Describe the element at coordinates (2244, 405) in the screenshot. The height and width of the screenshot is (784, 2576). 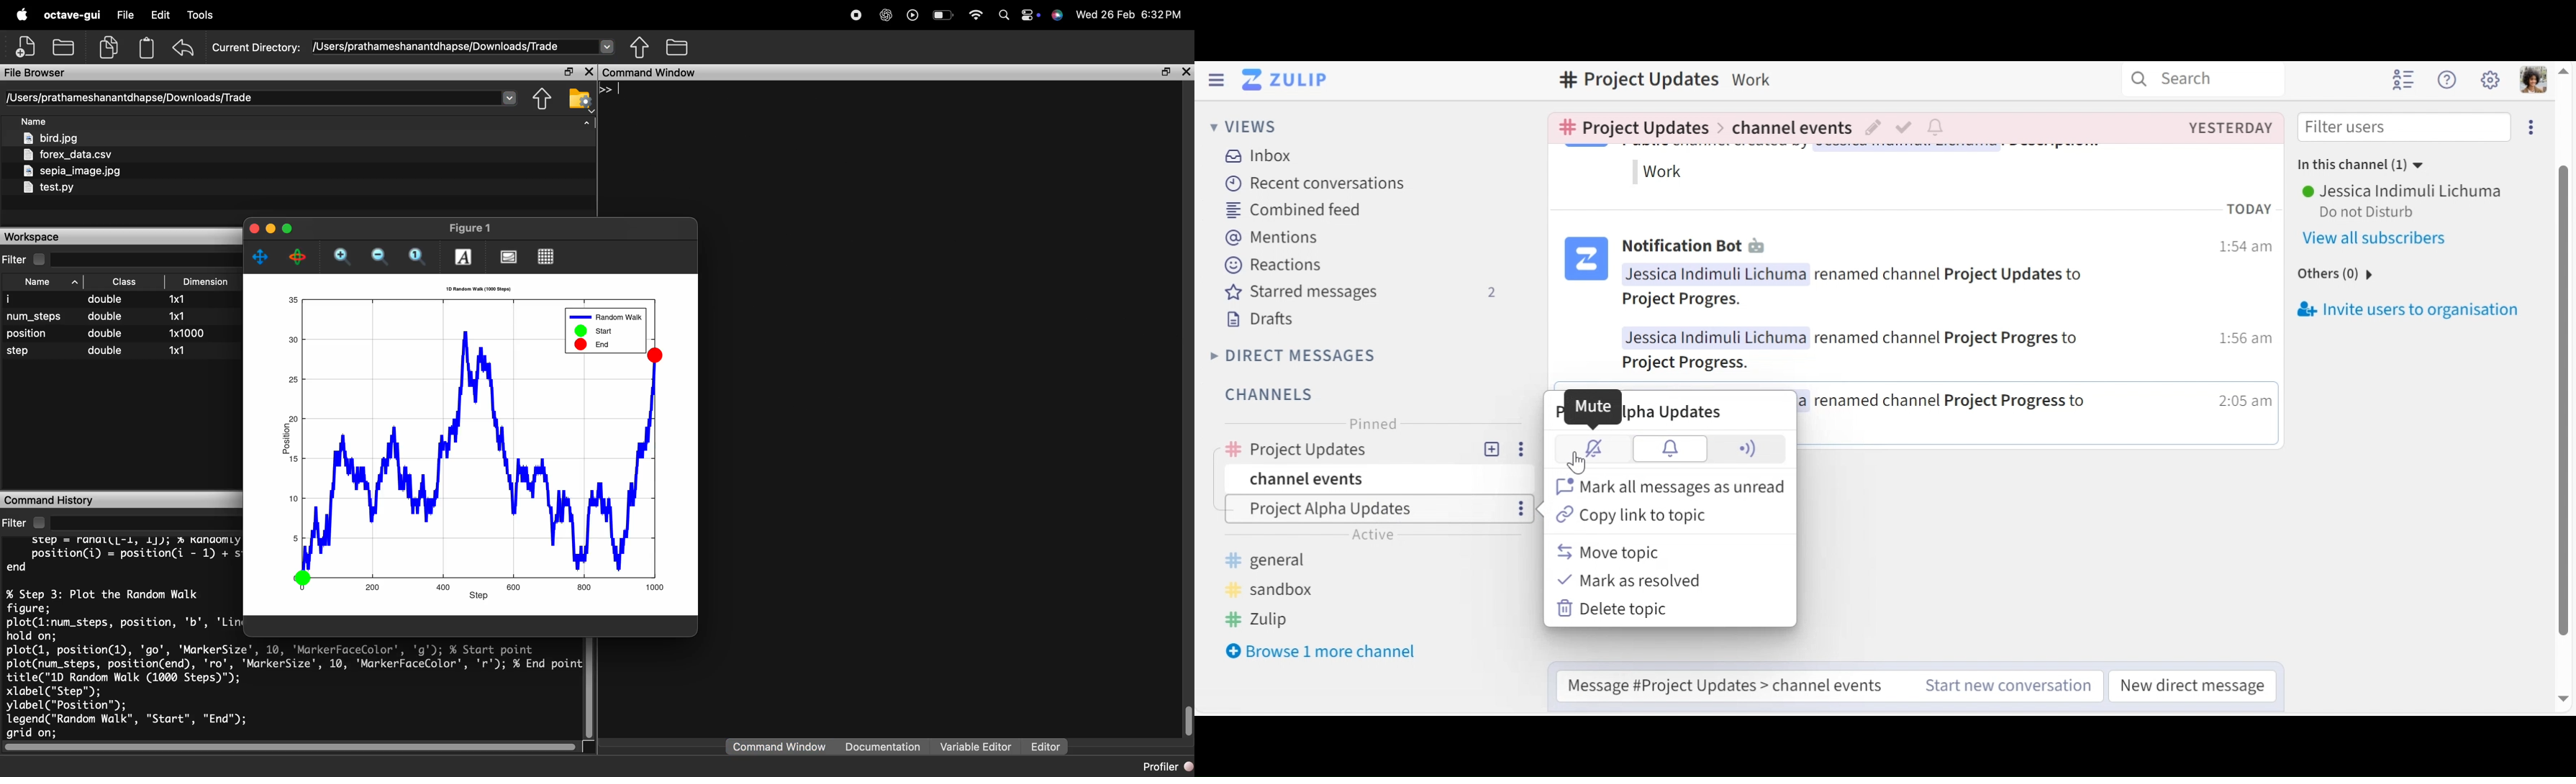
I see `2:05am |` at that location.